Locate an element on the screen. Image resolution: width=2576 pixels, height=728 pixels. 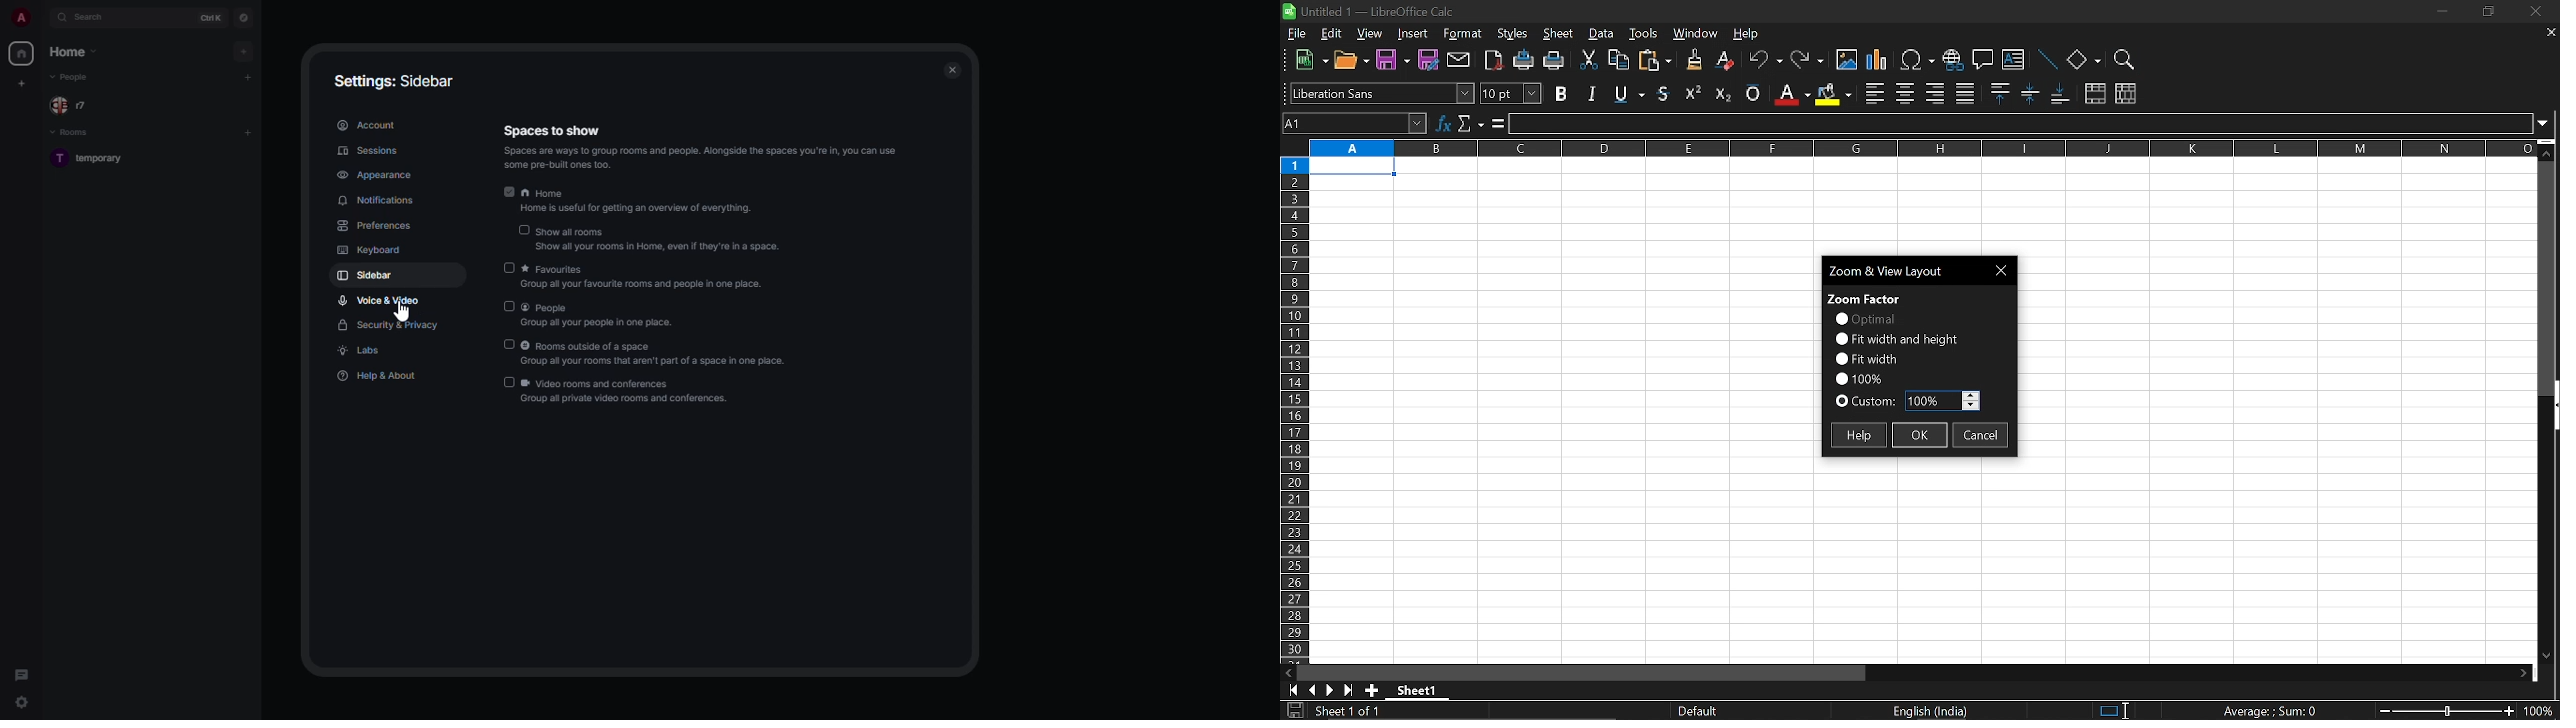
redo is located at coordinates (1808, 61).